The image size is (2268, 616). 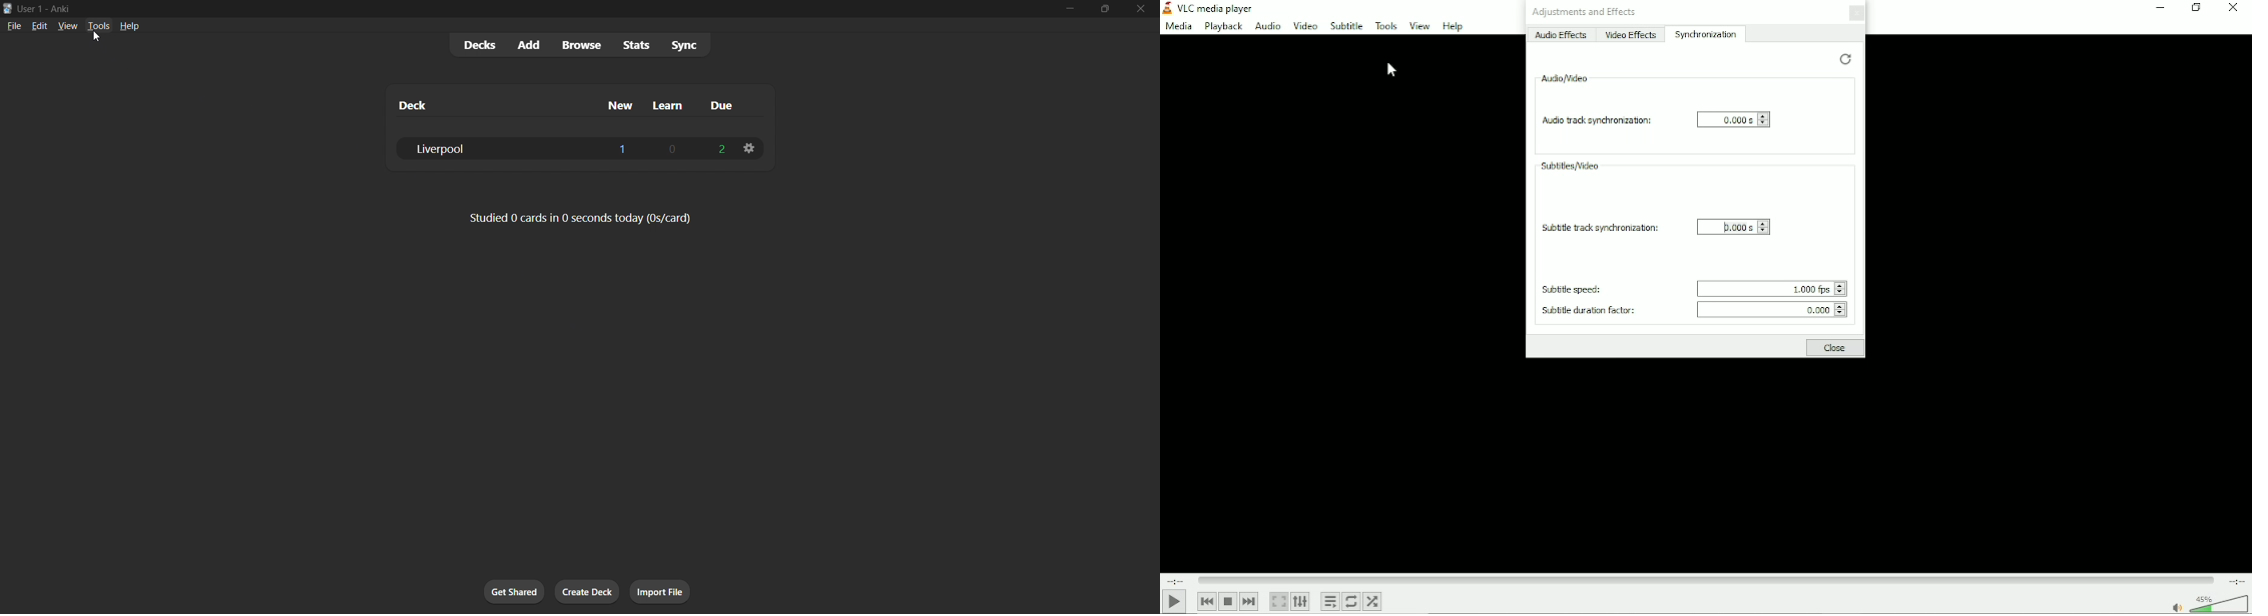 What do you see at coordinates (661, 591) in the screenshot?
I see `import file` at bounding box center [661, 591].